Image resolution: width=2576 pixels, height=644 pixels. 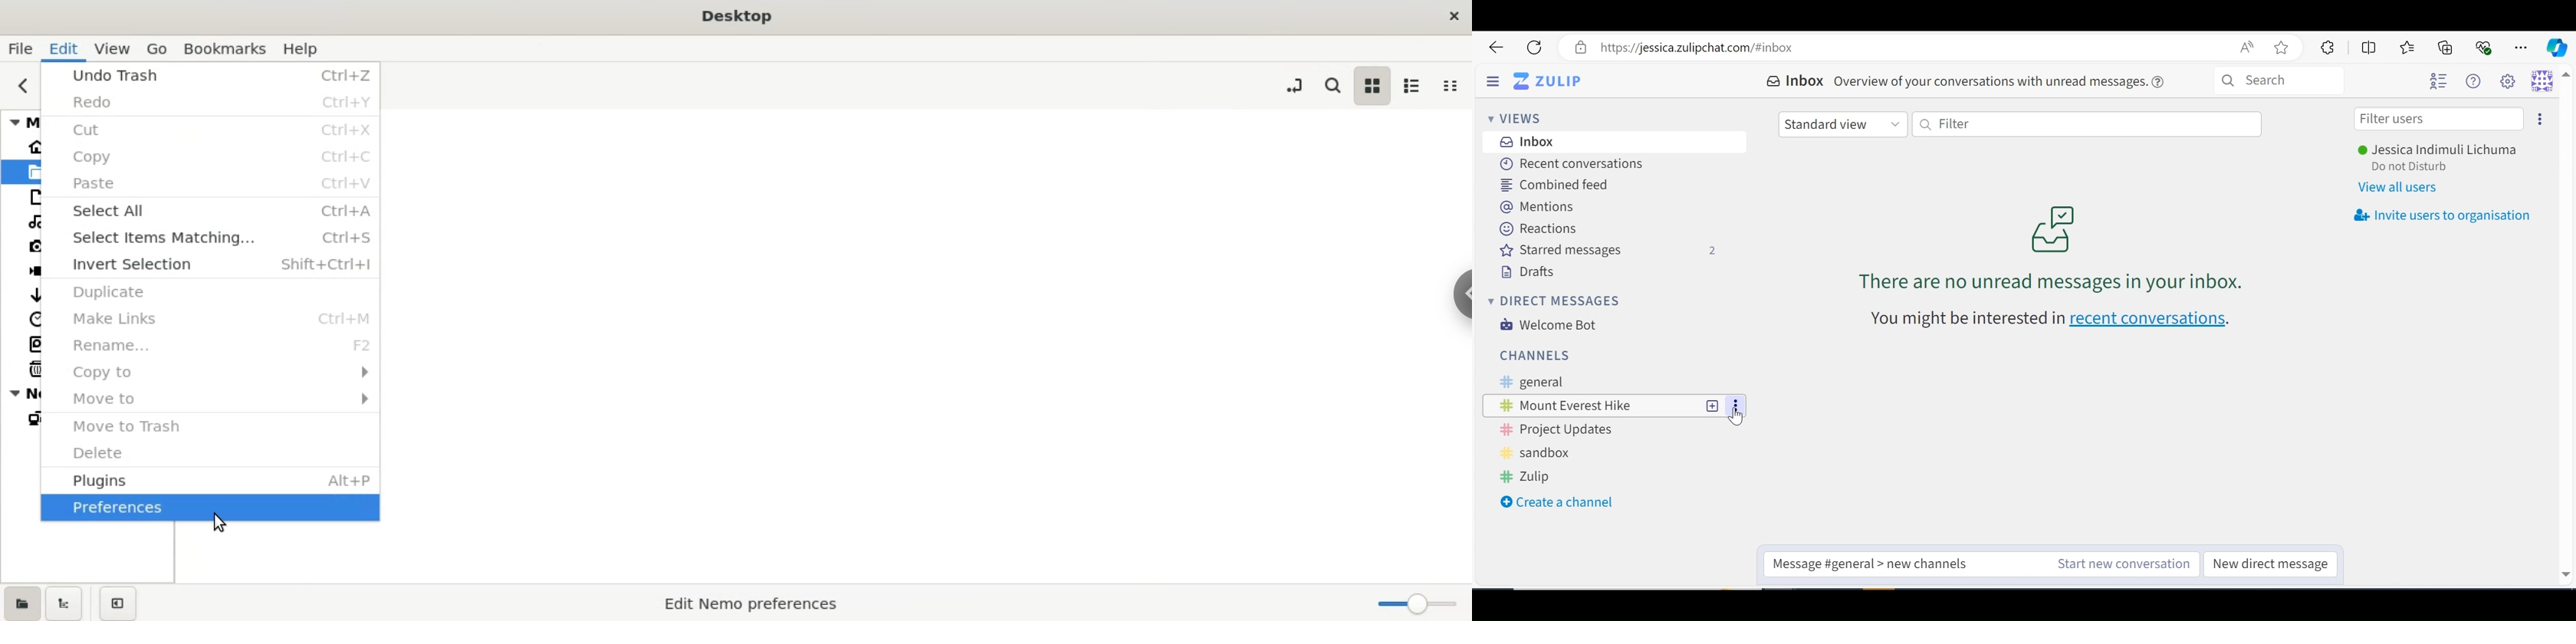 I want to click on Filter, so click(x=2088, y=125).